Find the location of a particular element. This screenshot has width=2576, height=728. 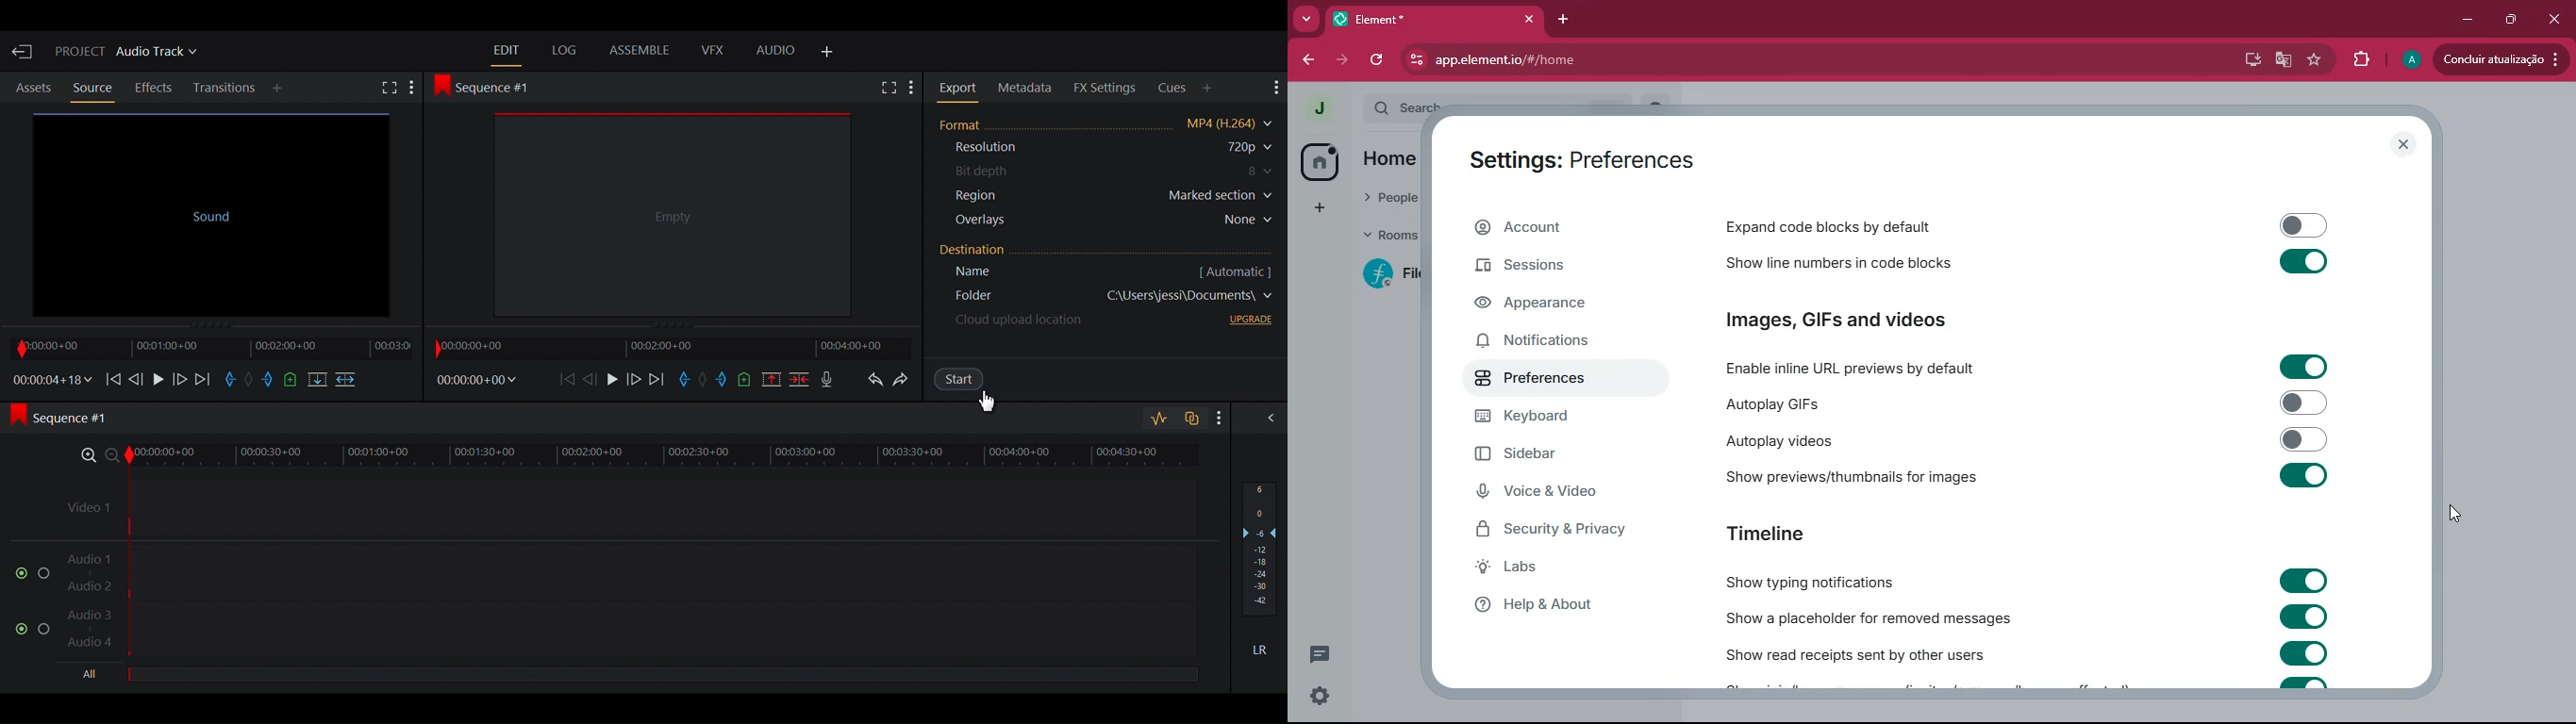

Timeline is located at coordinates (207, 347).